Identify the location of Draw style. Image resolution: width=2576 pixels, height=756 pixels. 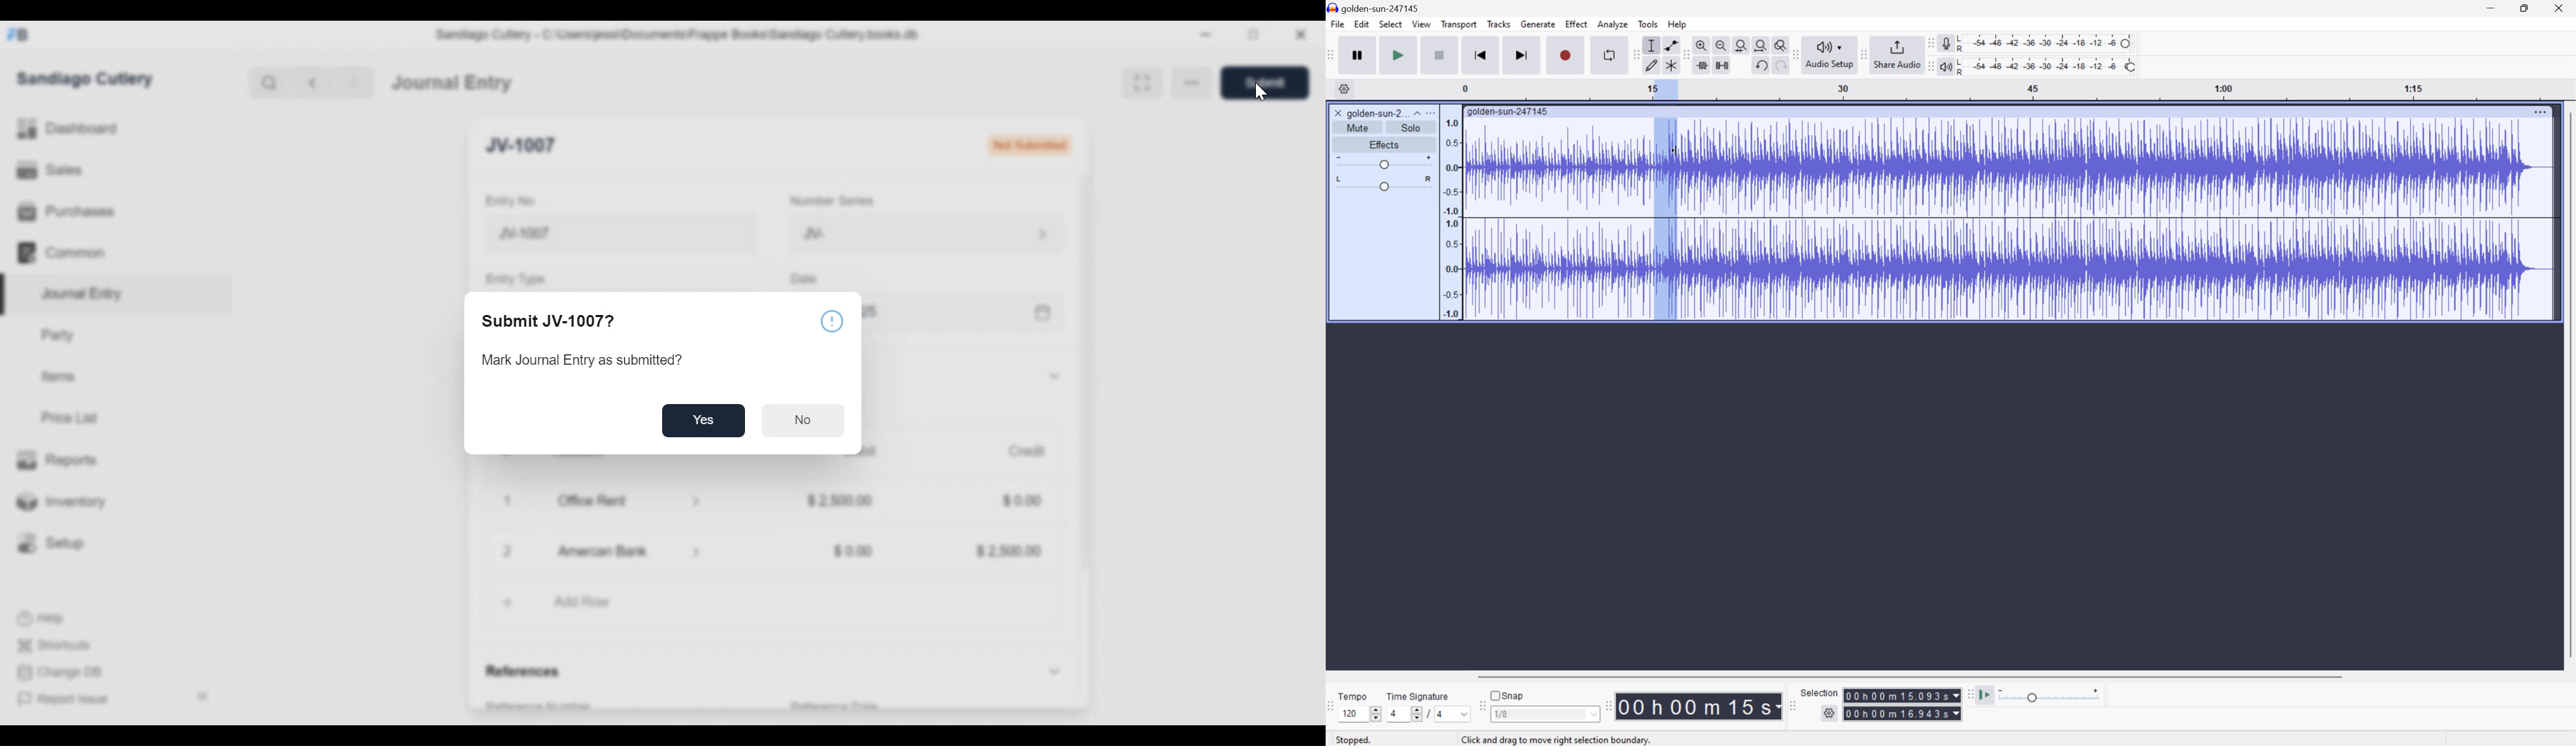
(1653, 64).